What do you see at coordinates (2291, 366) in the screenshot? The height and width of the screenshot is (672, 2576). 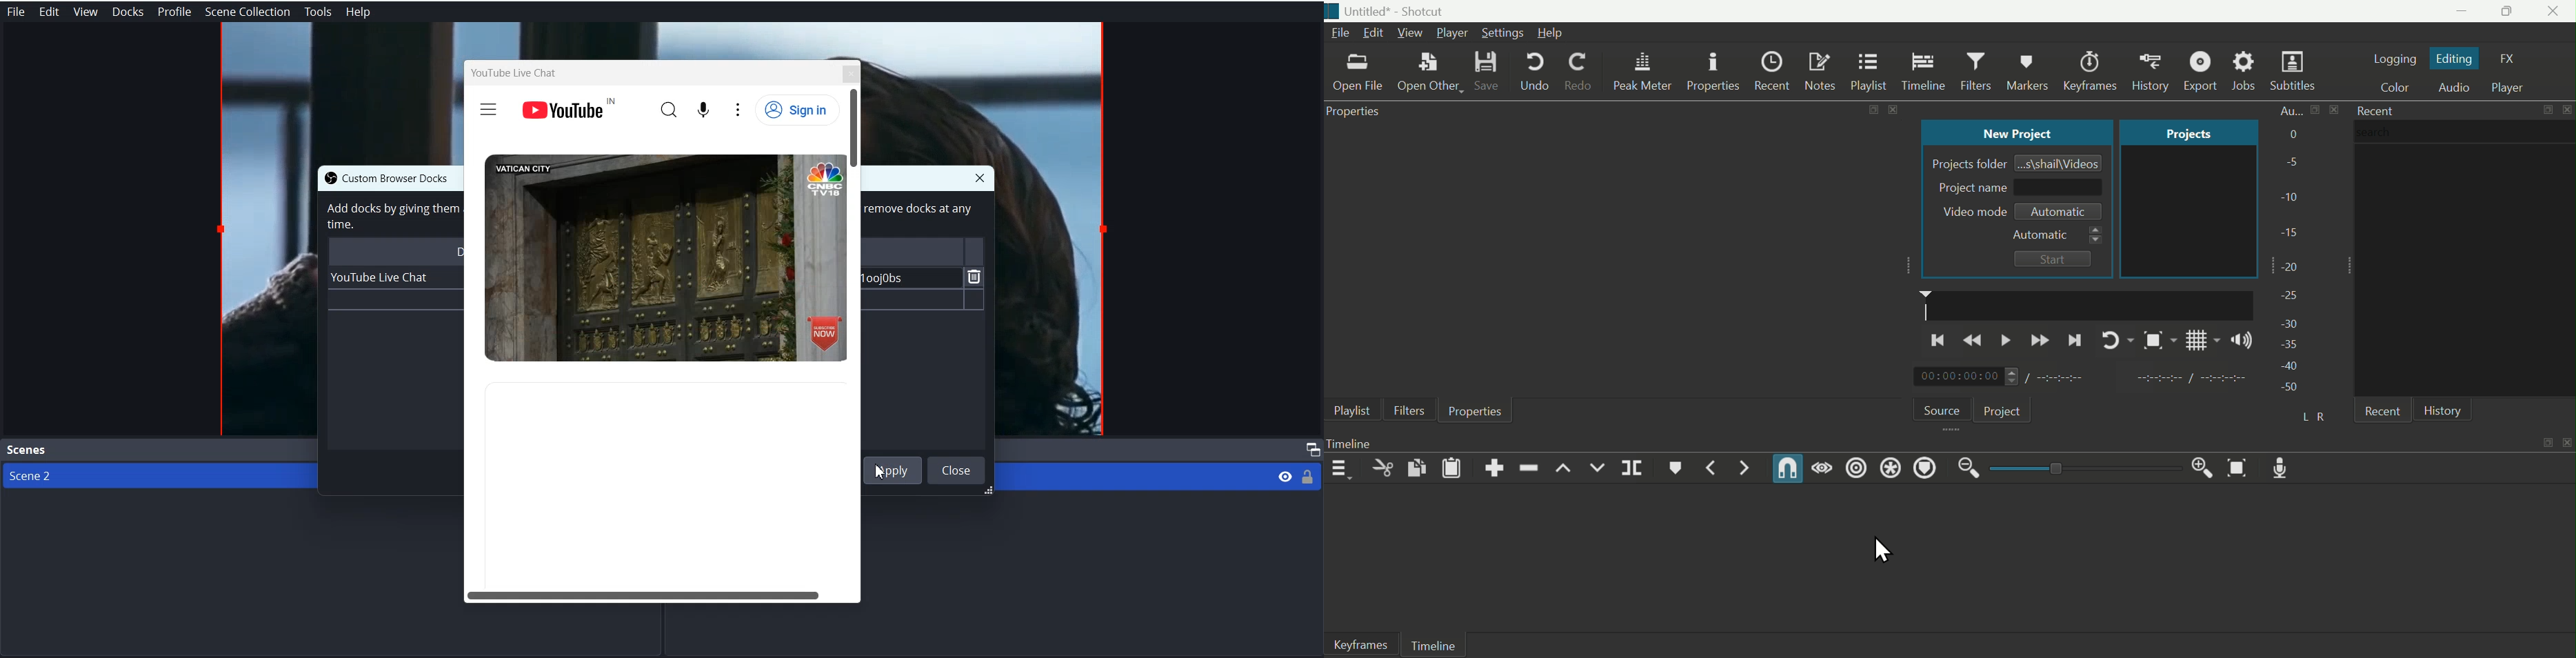 I see `-40` at bounding box center [2291, 366].